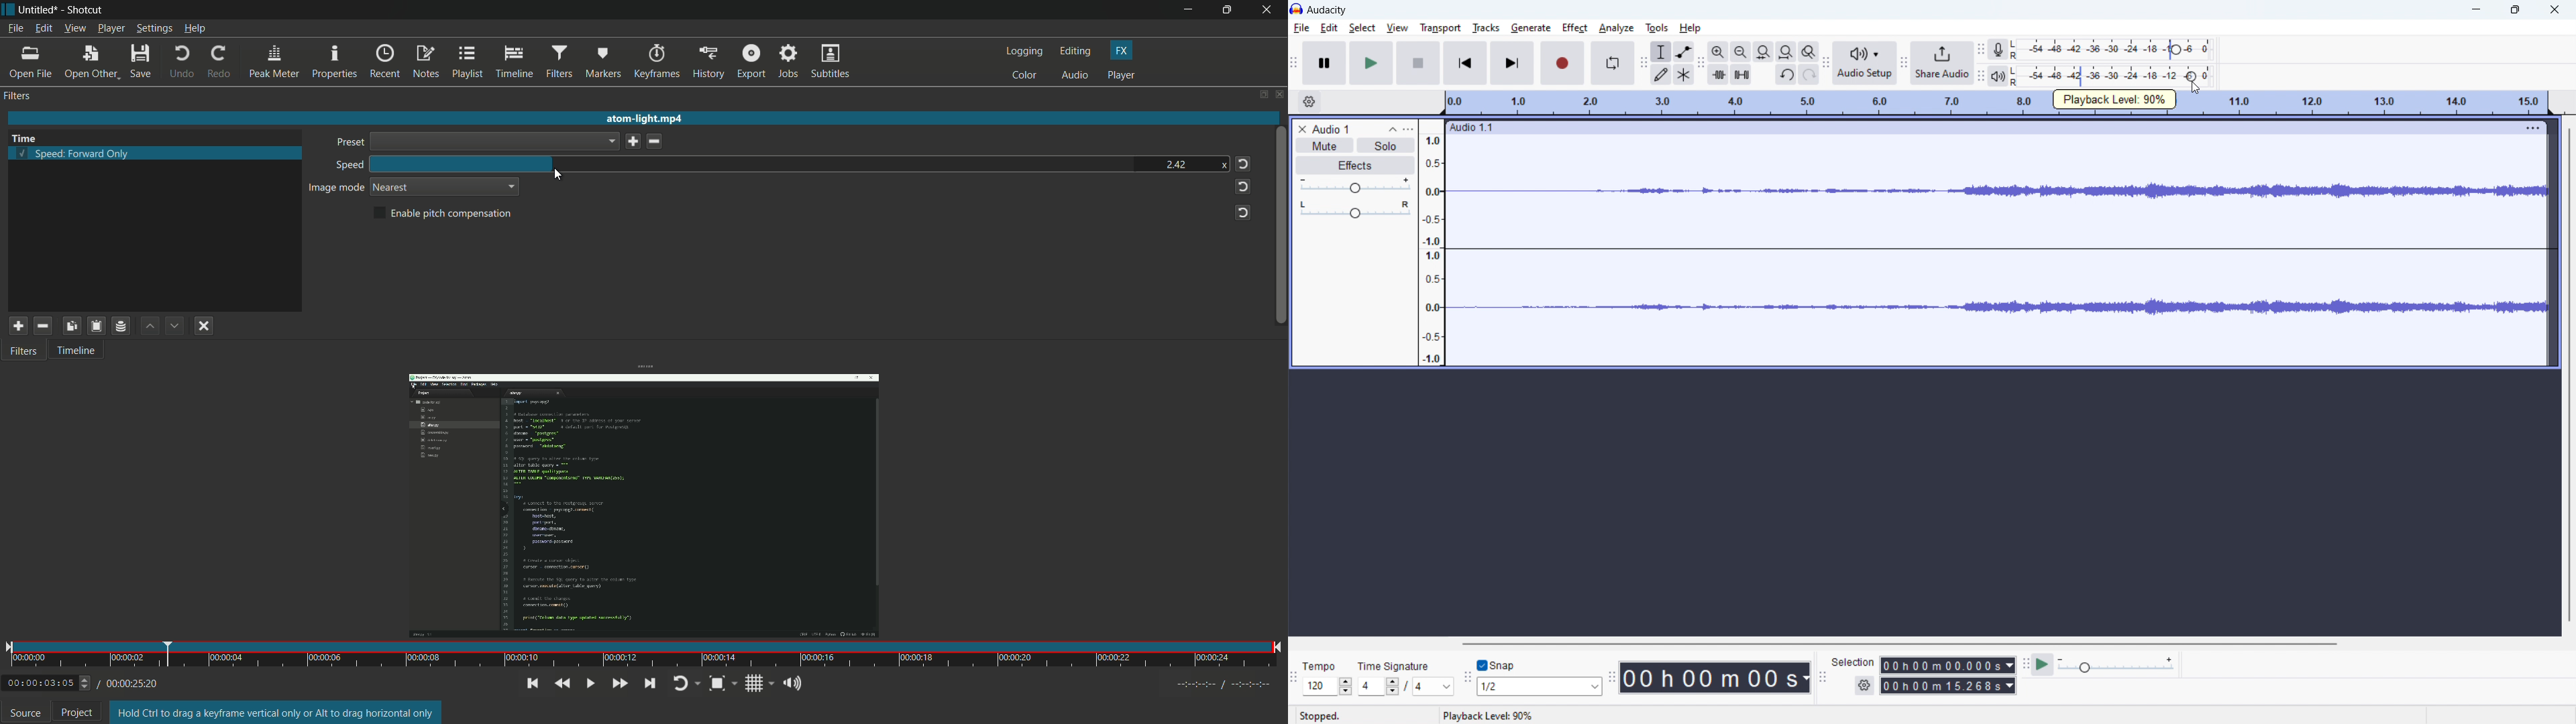  I want to click on cursor, so click(2197, 90).